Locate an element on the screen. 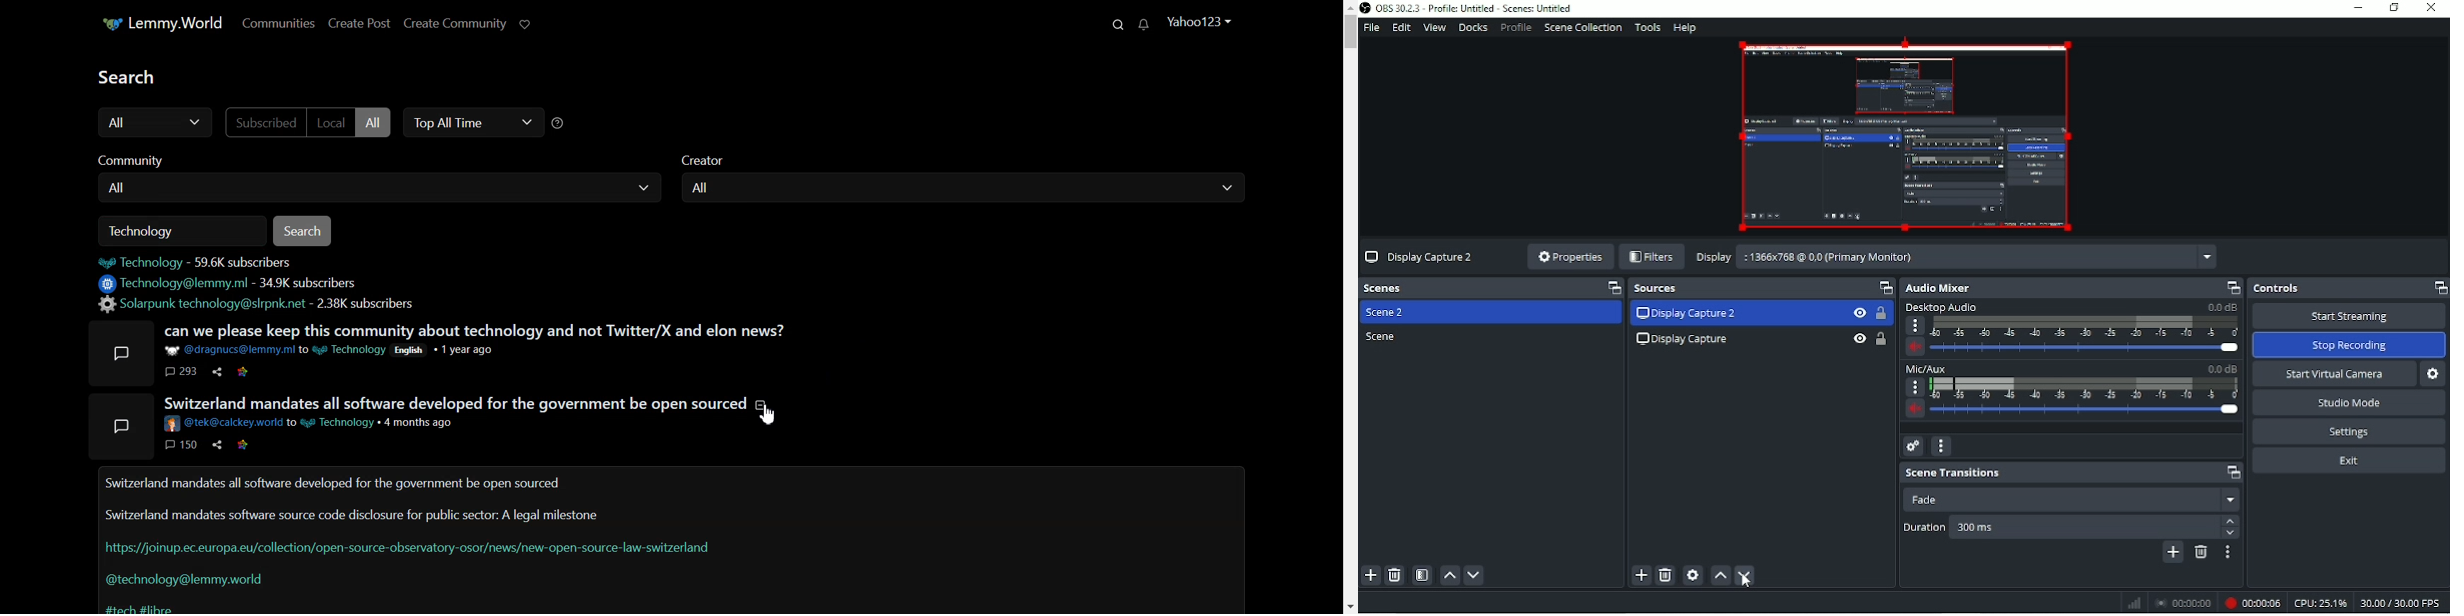 This screenshot has width=2464, height=616. Switzerland mandates all software developed for the government be open sourced  is located at coordinates (463, 403).